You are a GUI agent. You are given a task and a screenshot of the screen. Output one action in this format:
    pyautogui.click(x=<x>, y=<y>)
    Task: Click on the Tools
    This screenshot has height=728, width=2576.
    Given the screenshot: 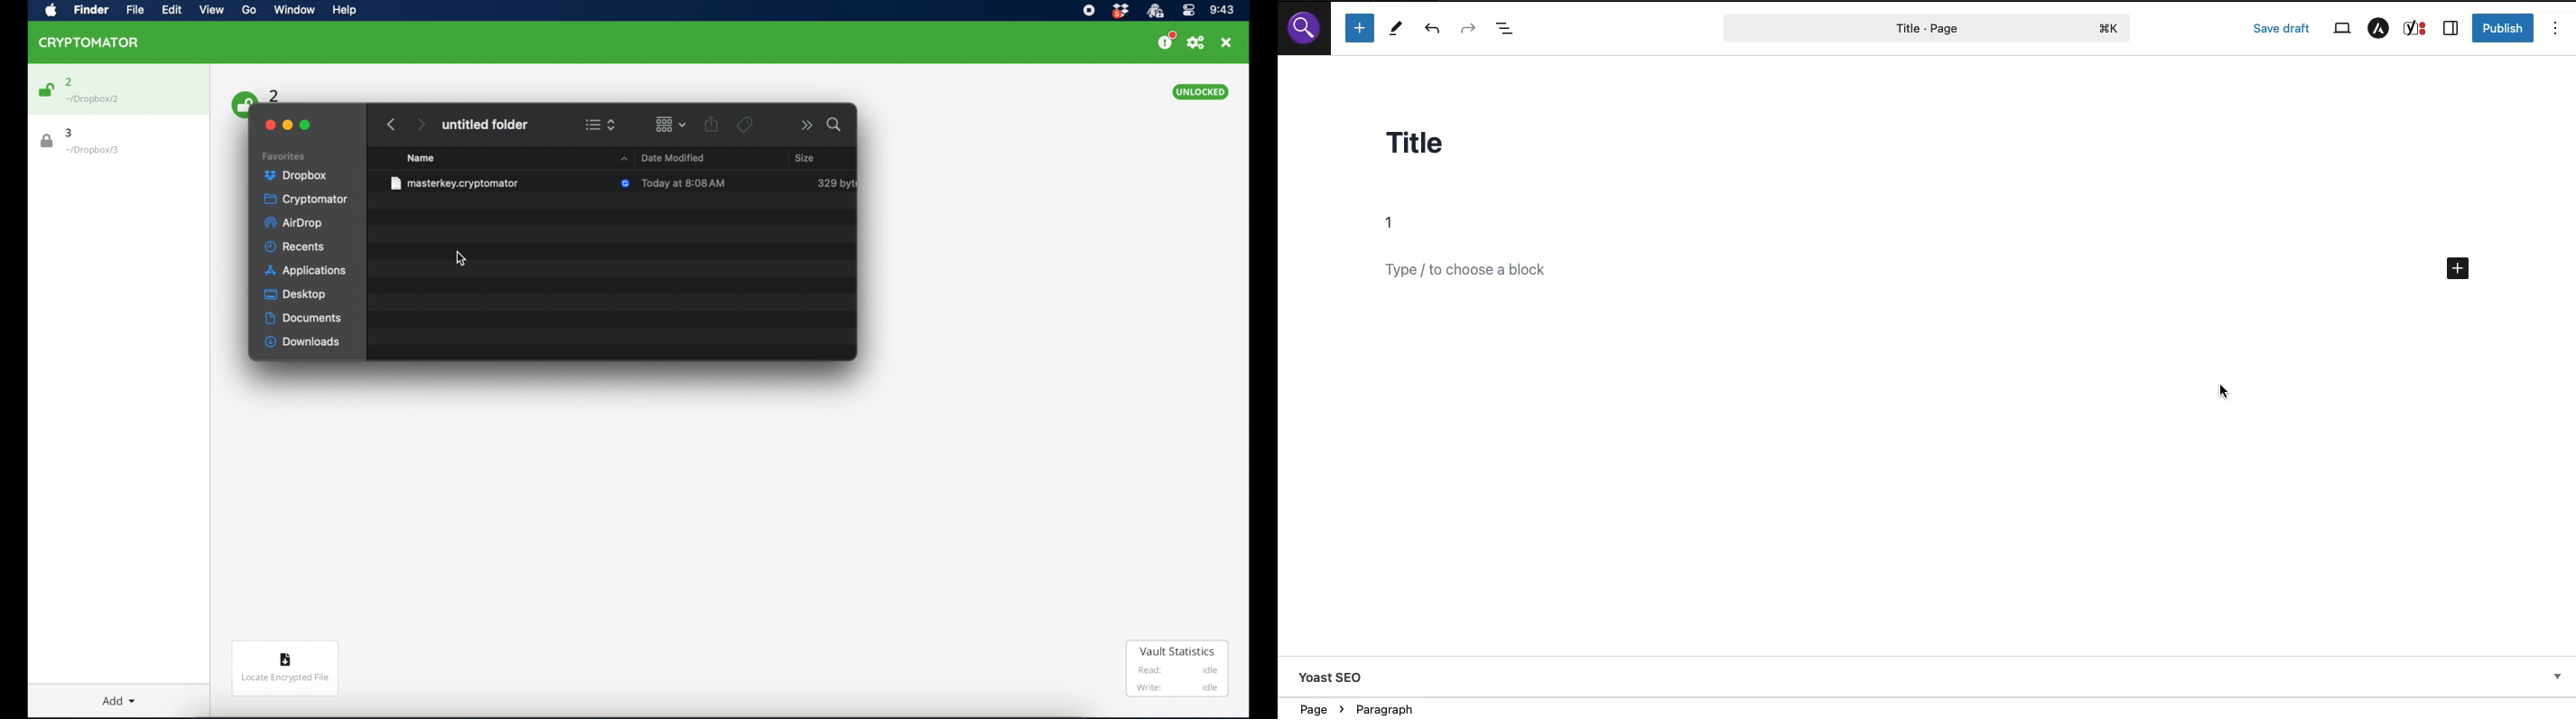 What is the action you would take?
    pyautogui.click(x=1397, y=28)
    